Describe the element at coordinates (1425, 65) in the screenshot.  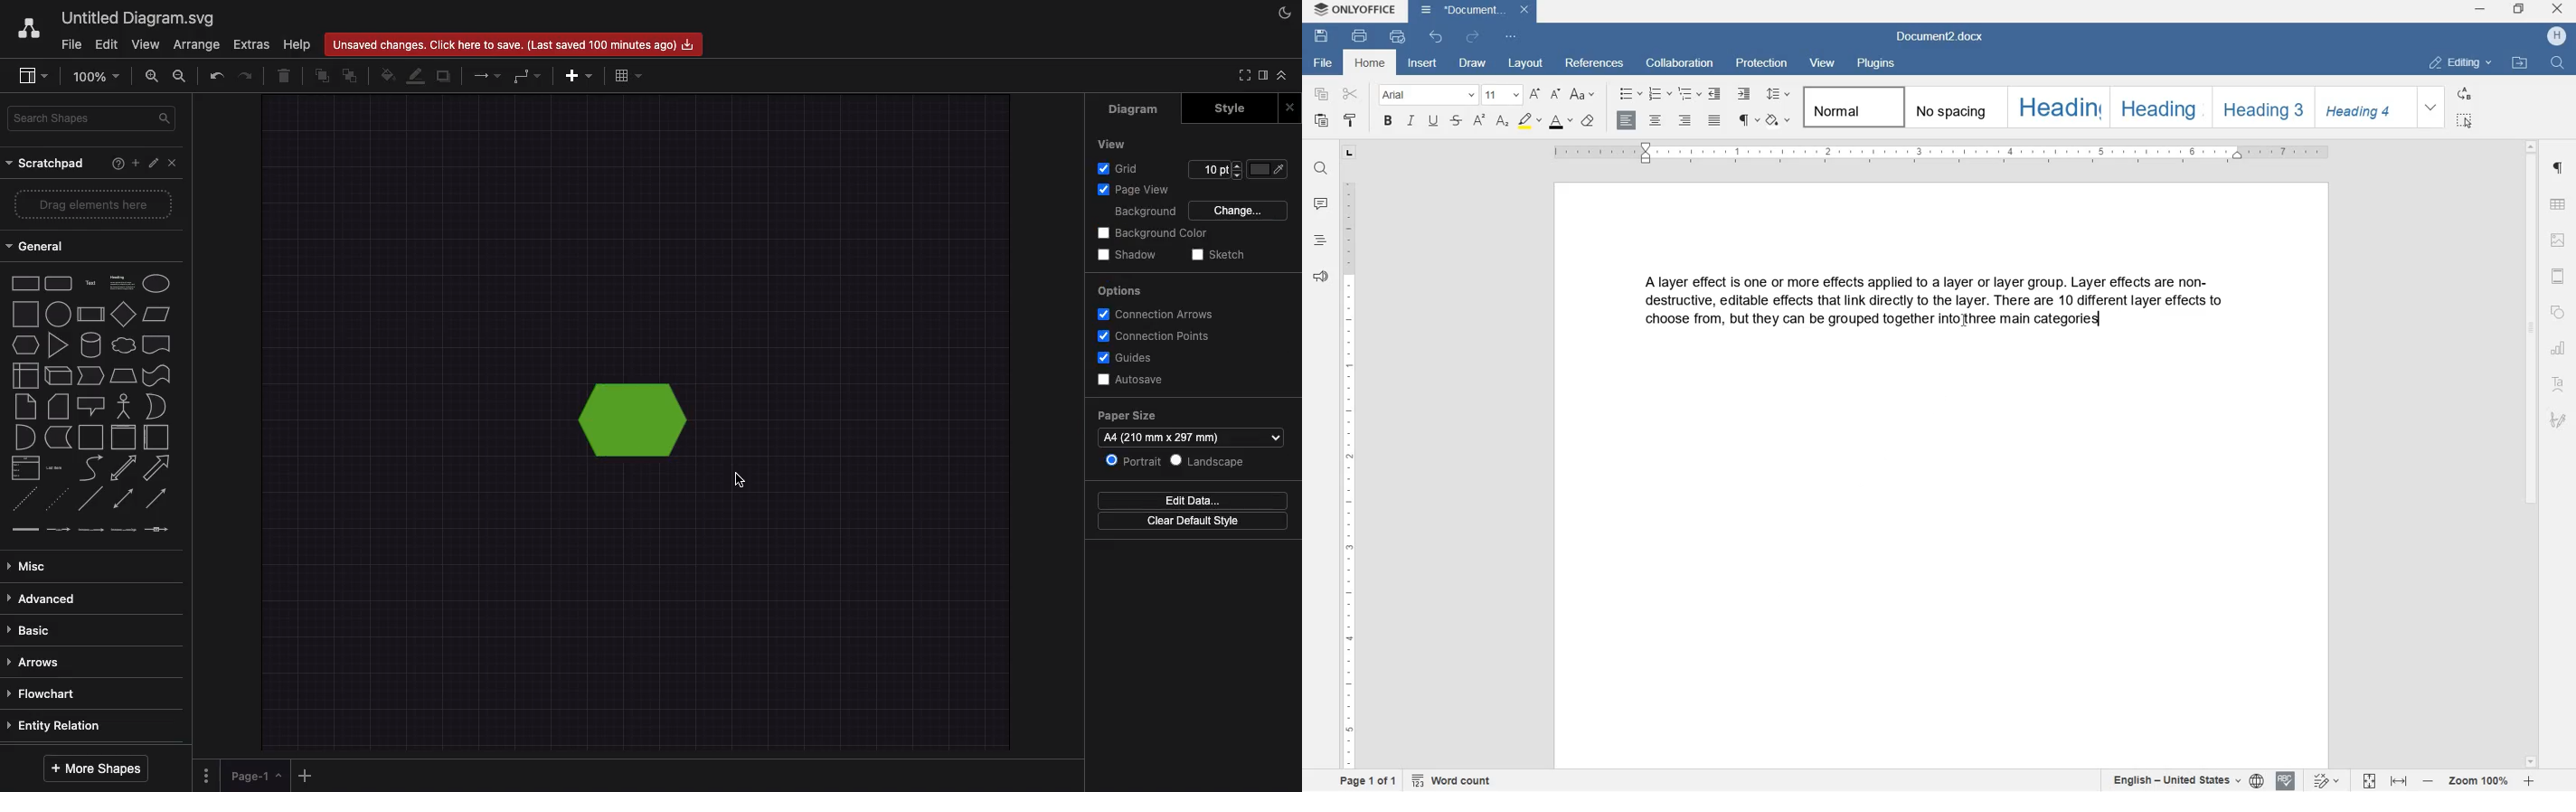
I see `insert` at that location.